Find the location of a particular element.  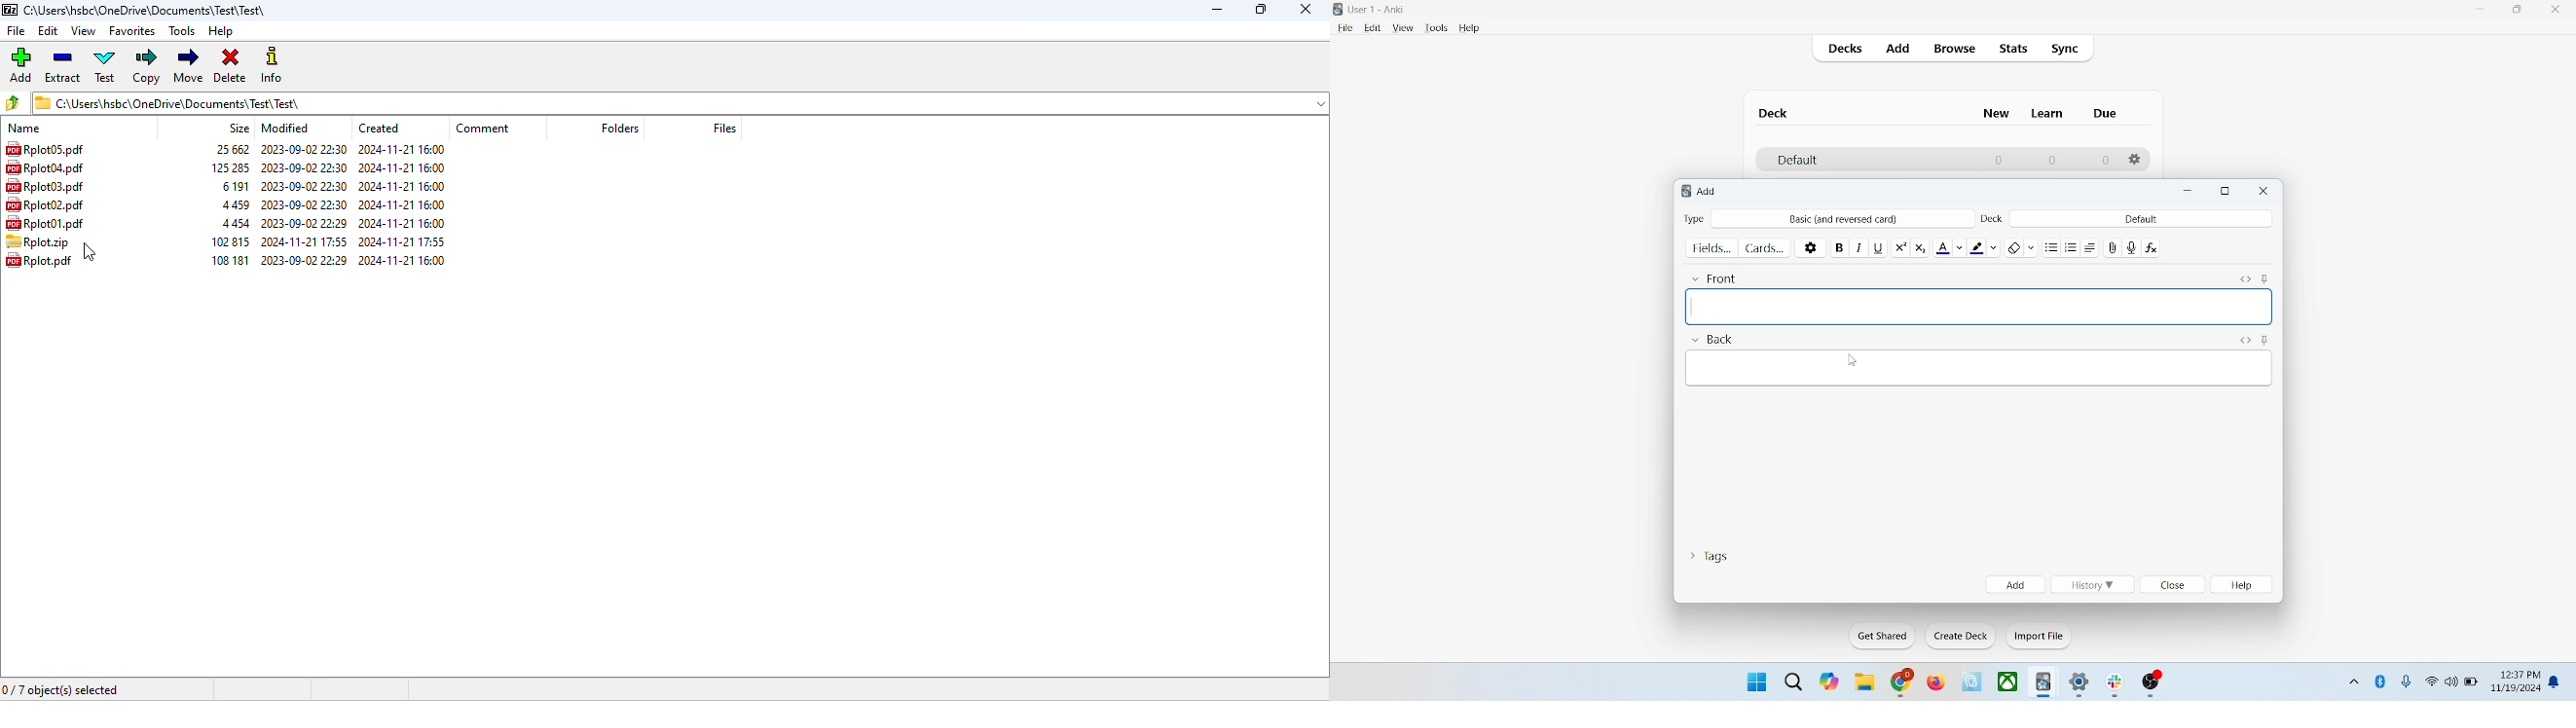

logo is located at coordinates (1682, 193).